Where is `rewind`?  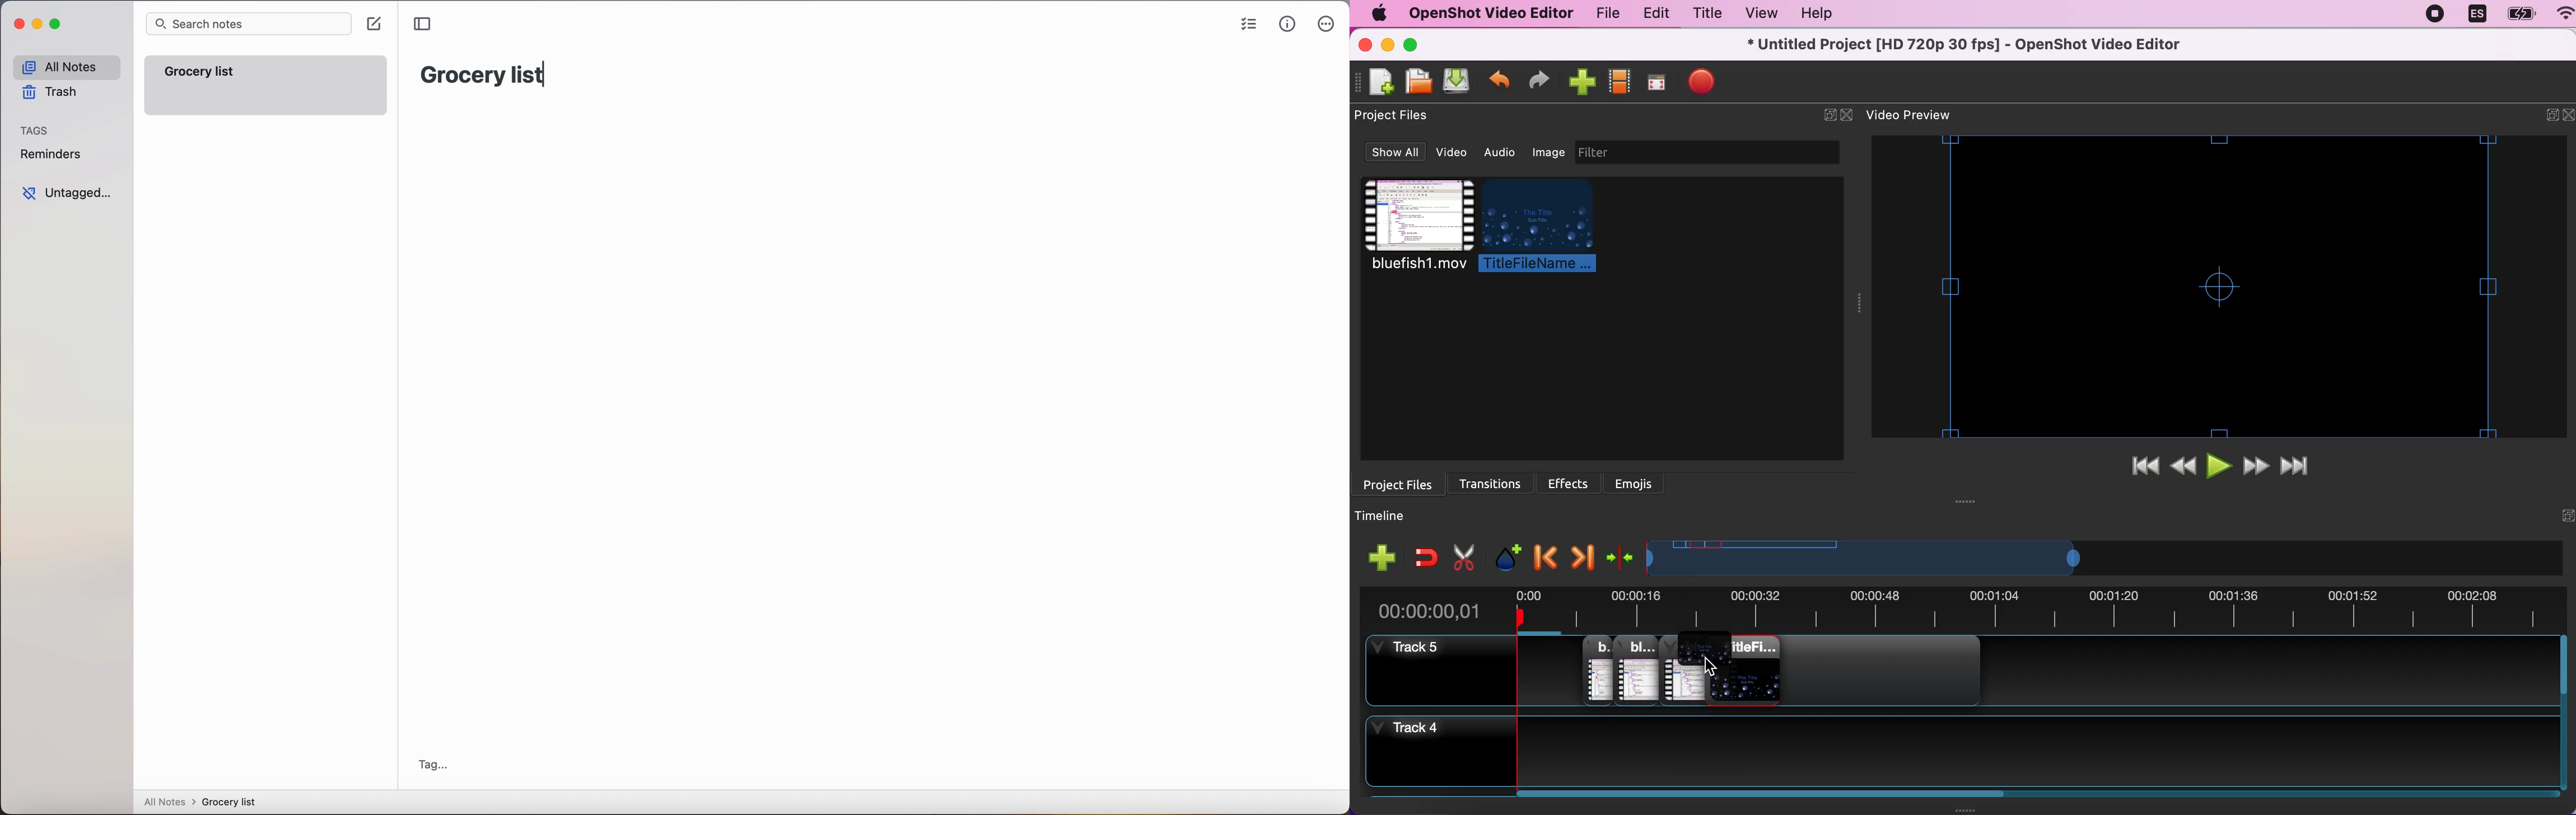 rewind is located at coordinates (2185, 468).